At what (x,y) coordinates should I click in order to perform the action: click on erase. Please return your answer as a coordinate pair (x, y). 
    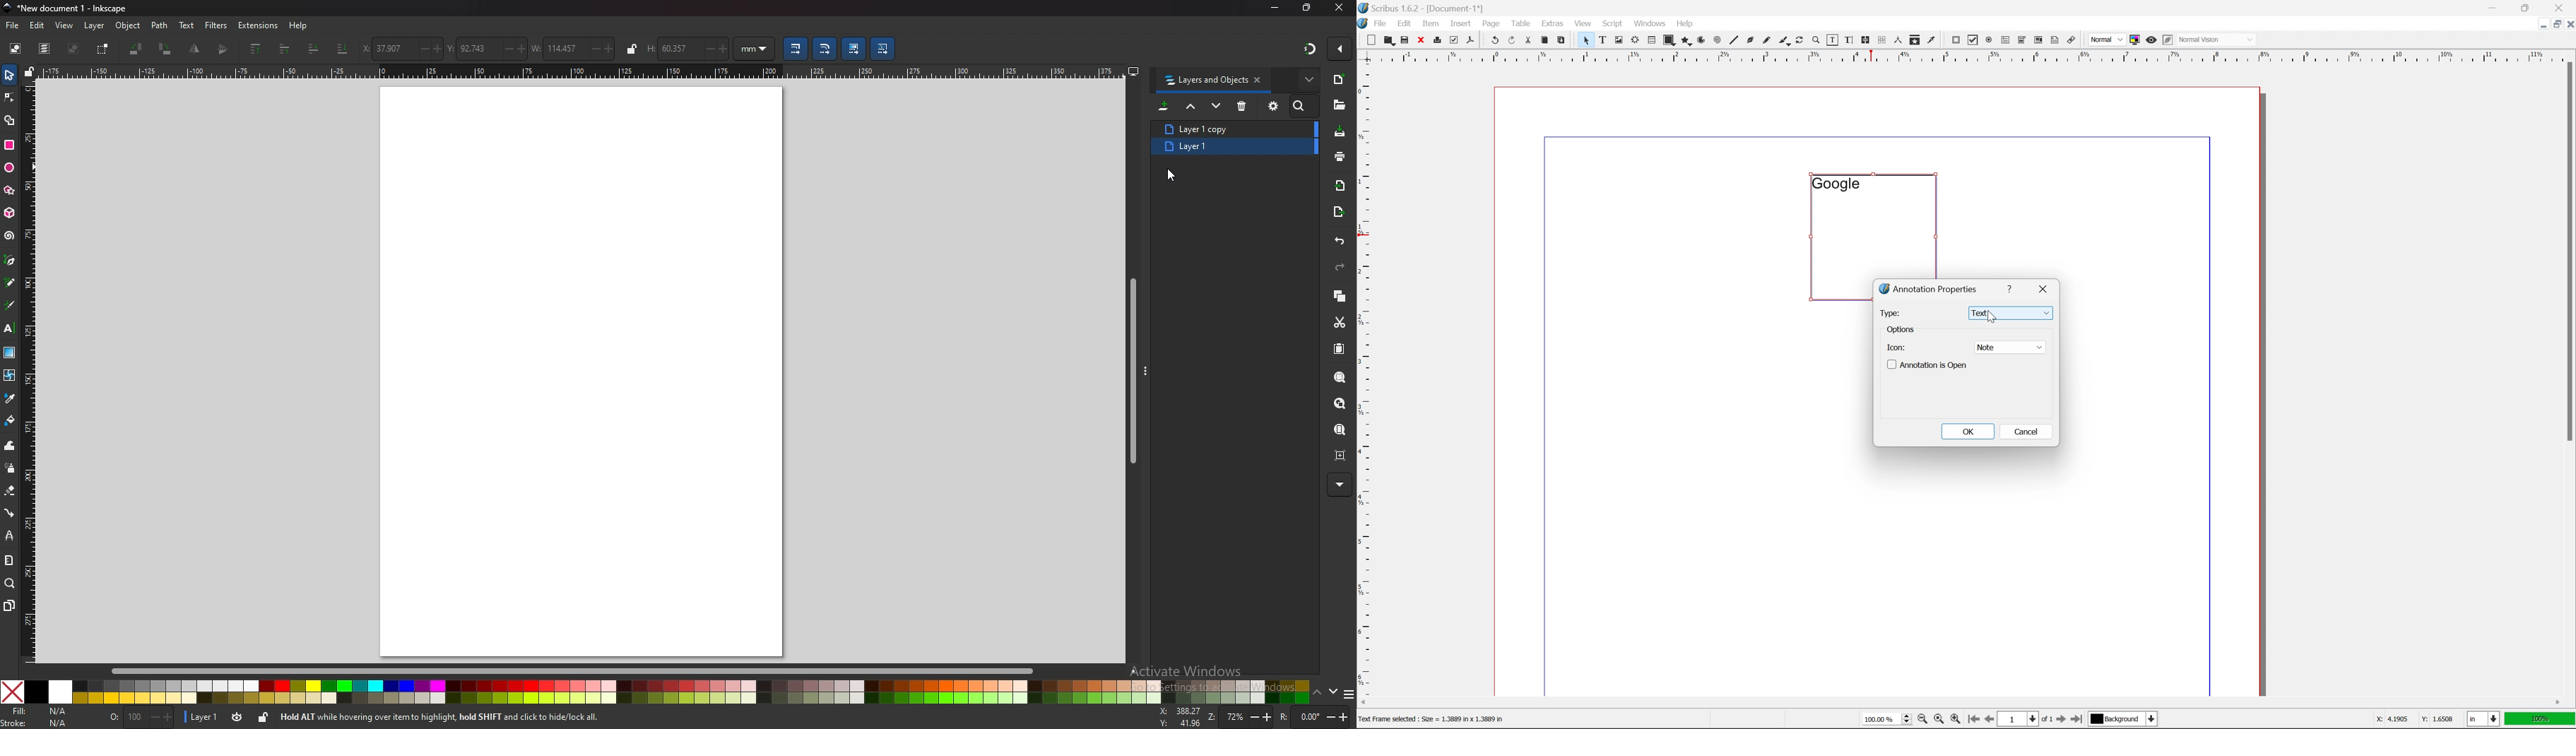
    Looking at the image, I should click on (11, 492).